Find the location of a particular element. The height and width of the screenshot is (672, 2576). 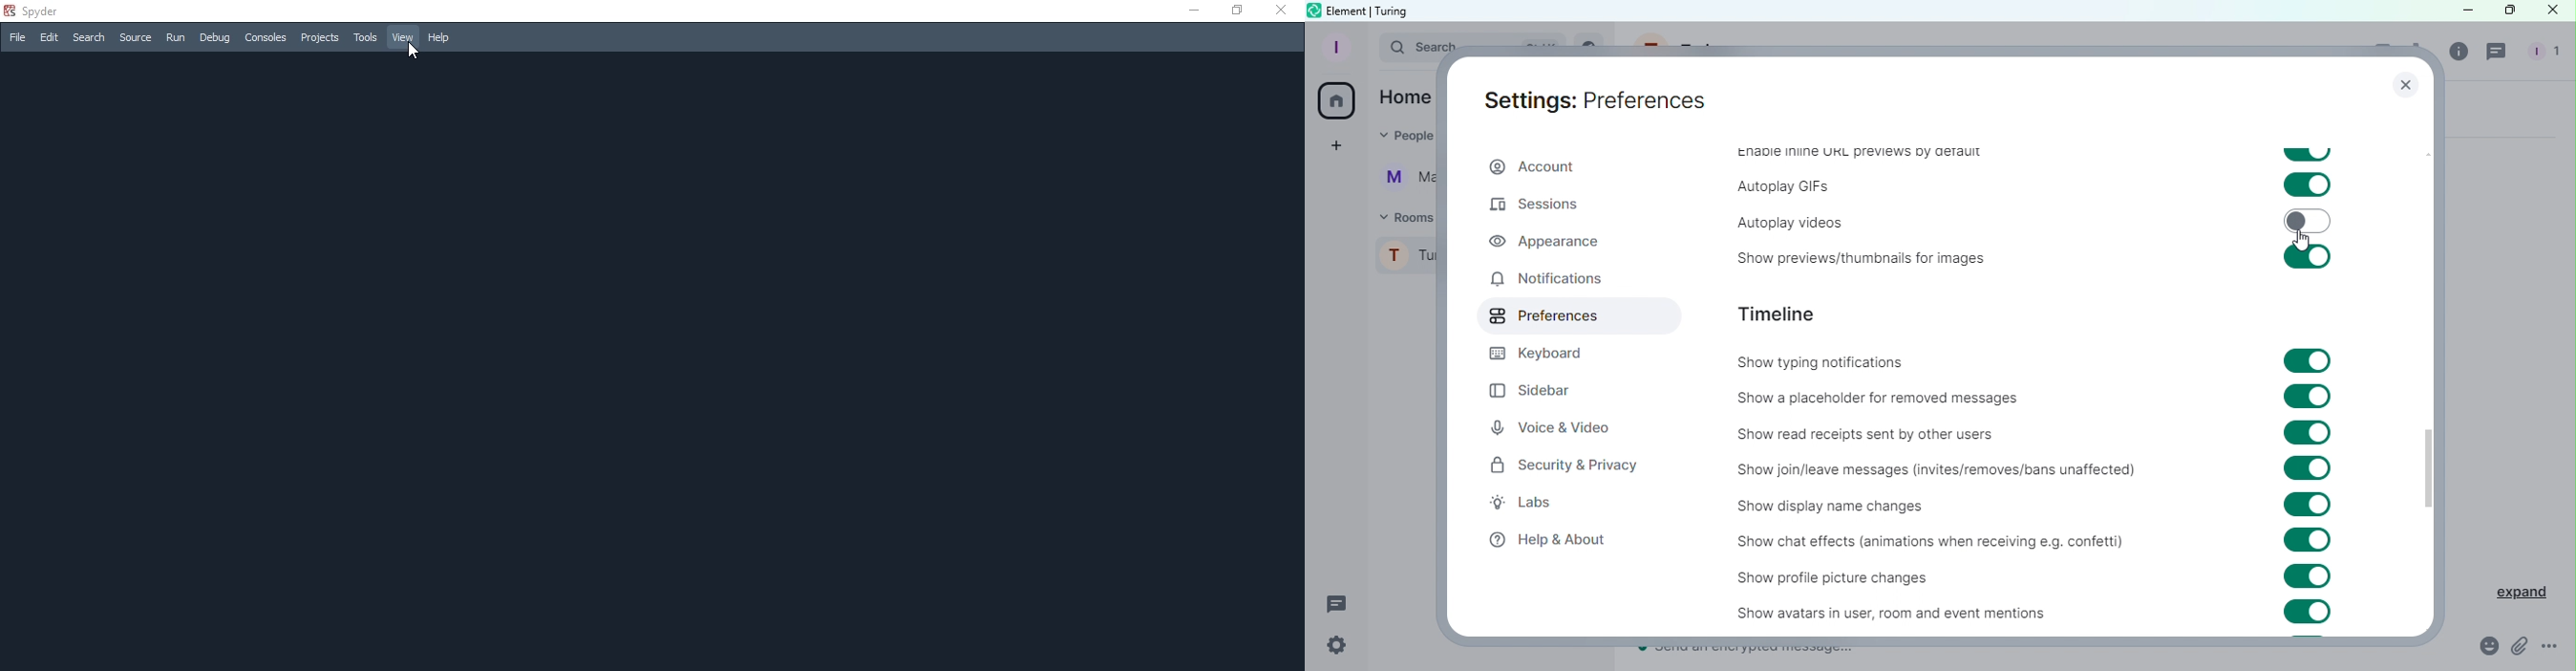

Enable inline URL preview by default is located at coordinates (1858, 155).